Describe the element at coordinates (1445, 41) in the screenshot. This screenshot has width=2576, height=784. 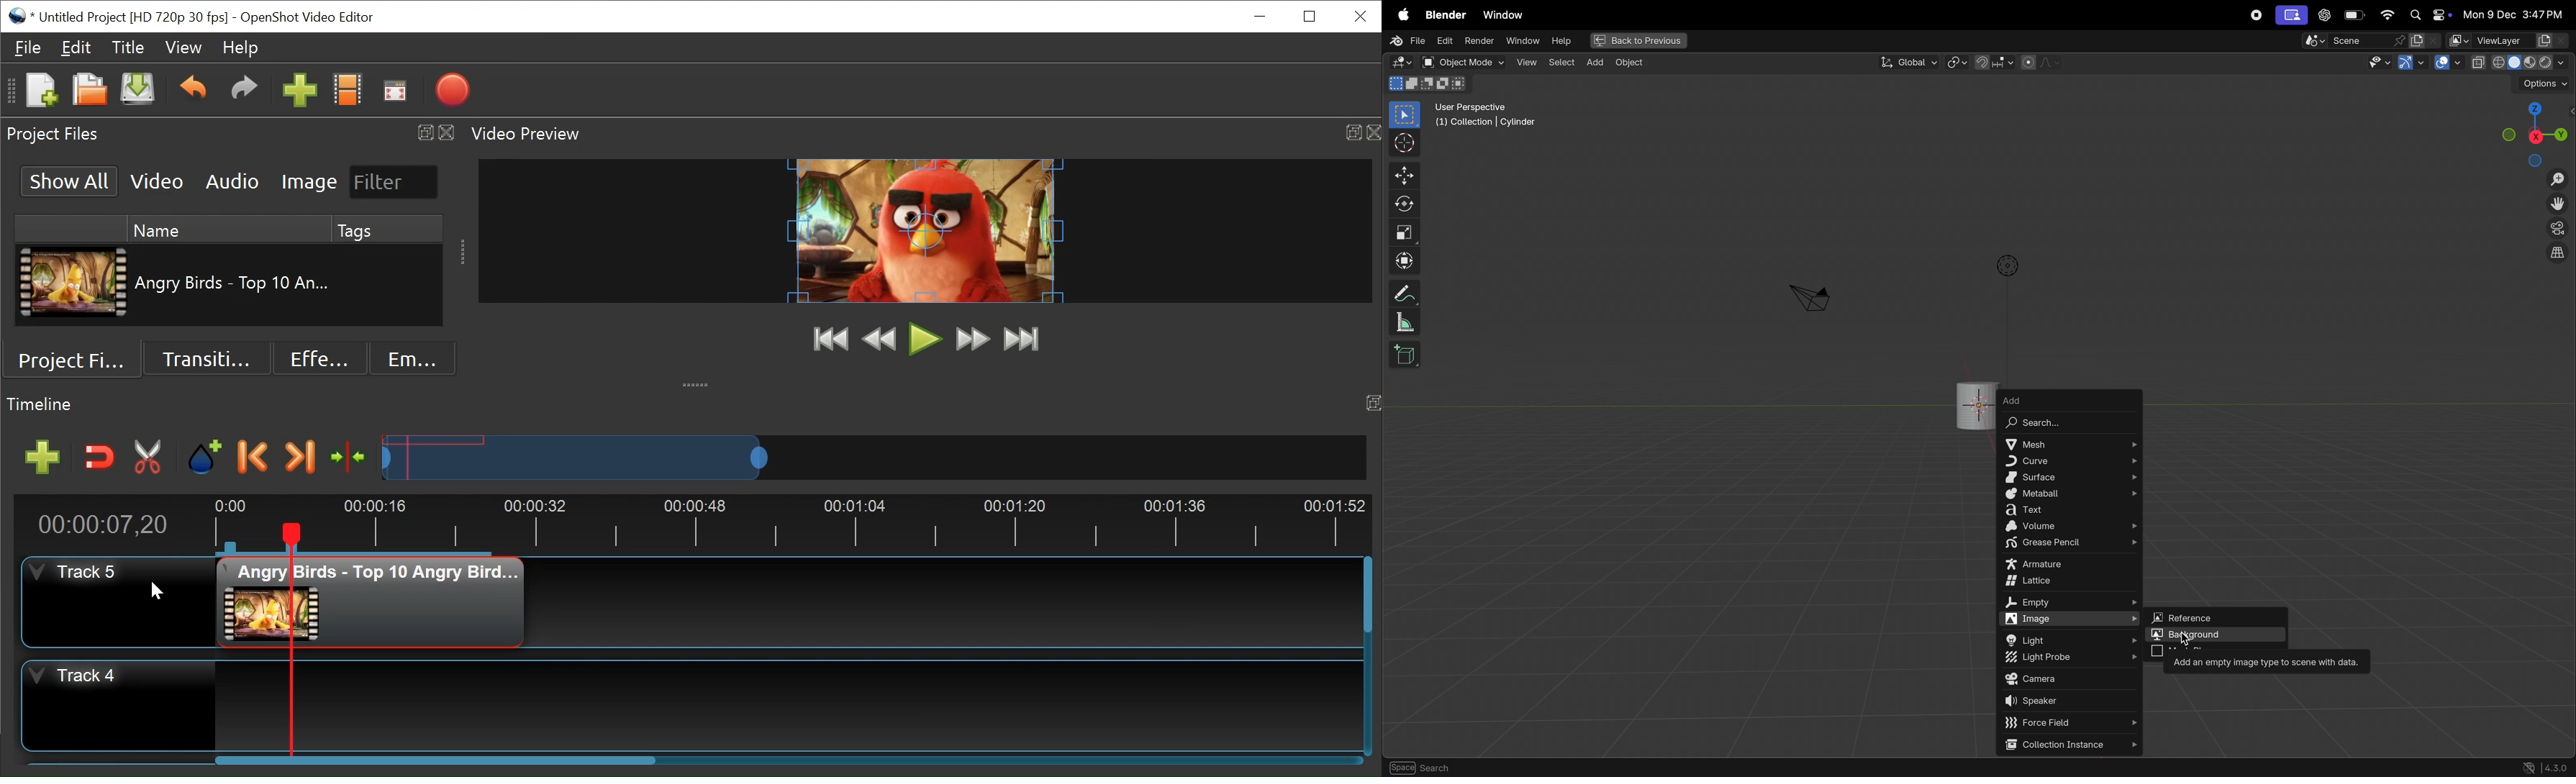
I see `edit` at that location.